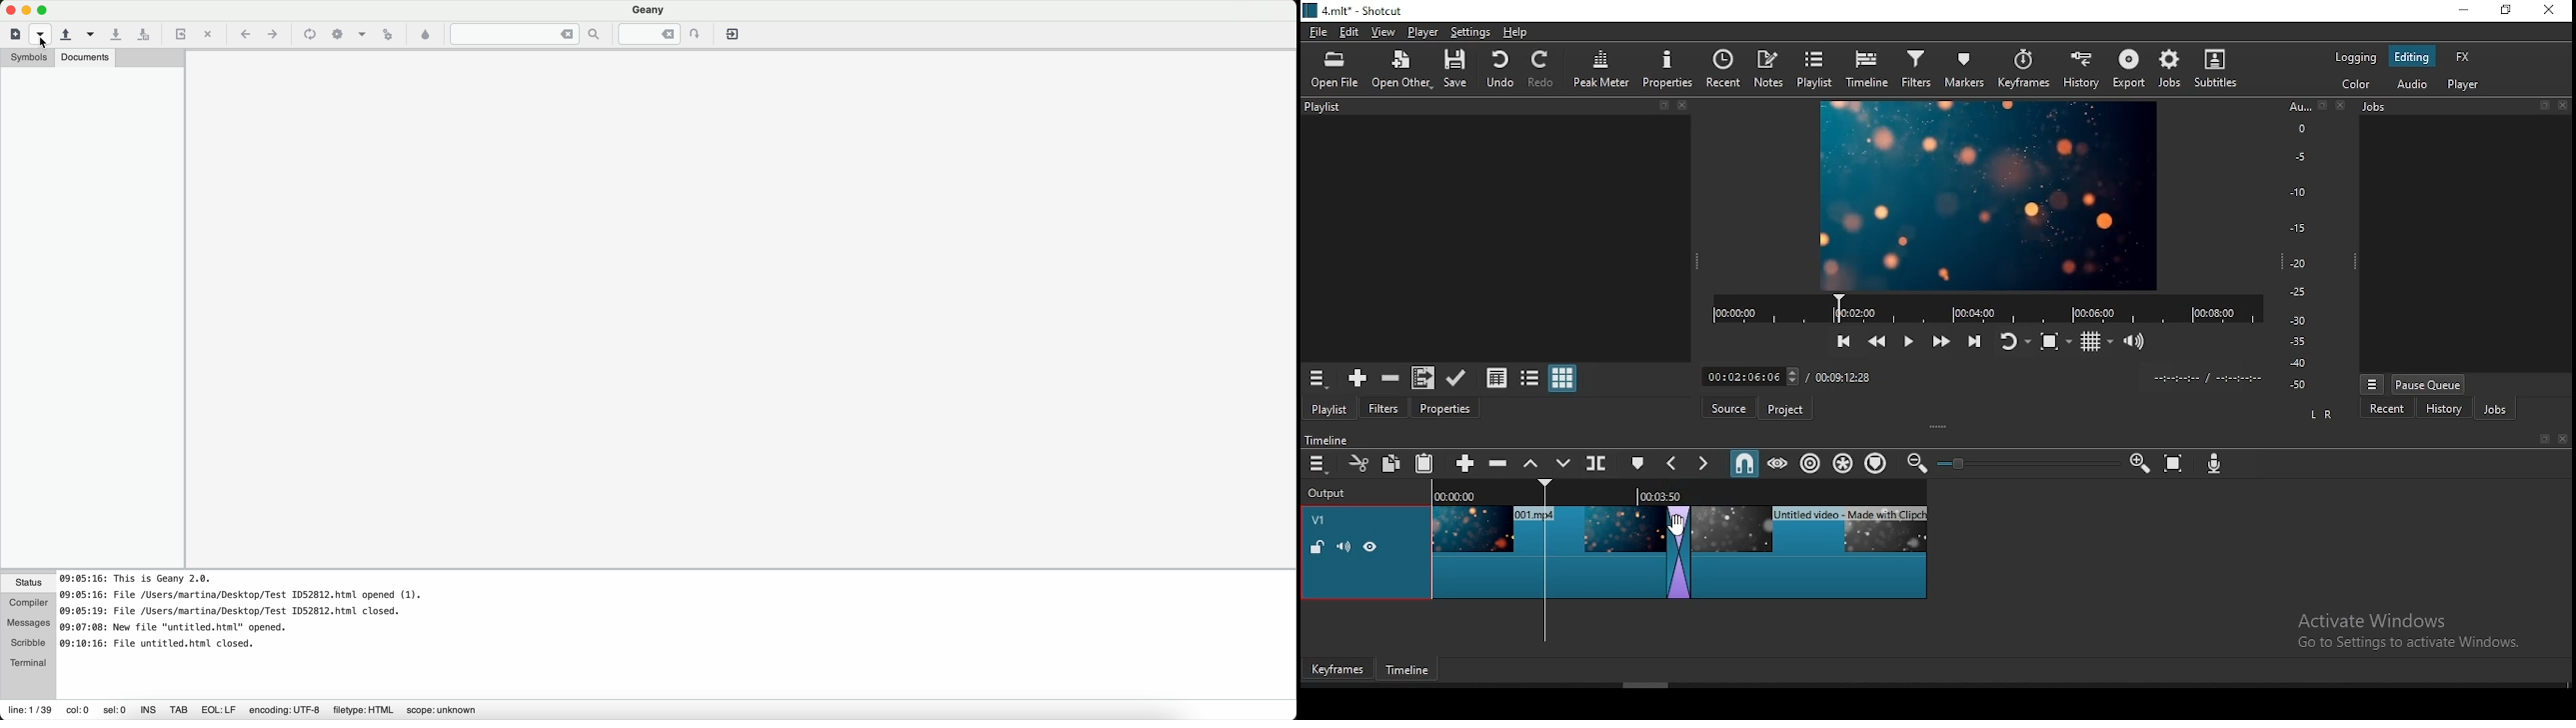 Image resolution: width=2576 pixels, height=728 pixels. I want to click on record audio, so click(2214, 464).